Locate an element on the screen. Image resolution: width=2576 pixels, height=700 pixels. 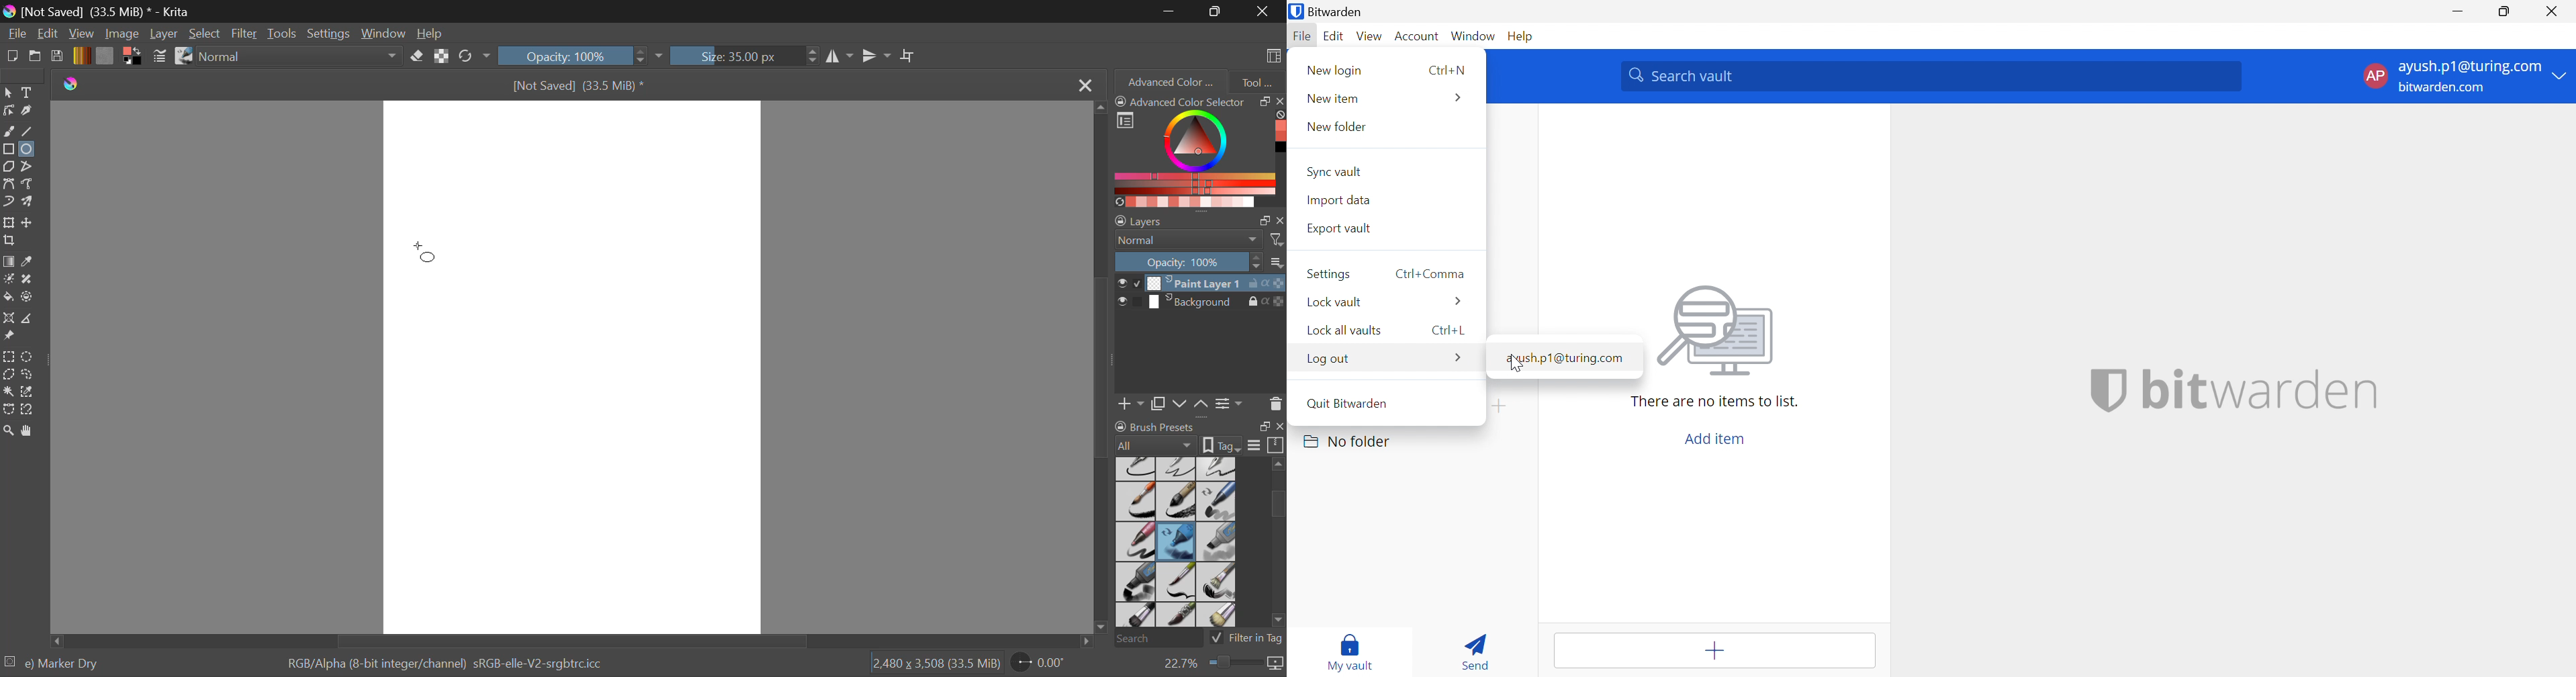
Size : 35px is located at coordinates (744, 56).